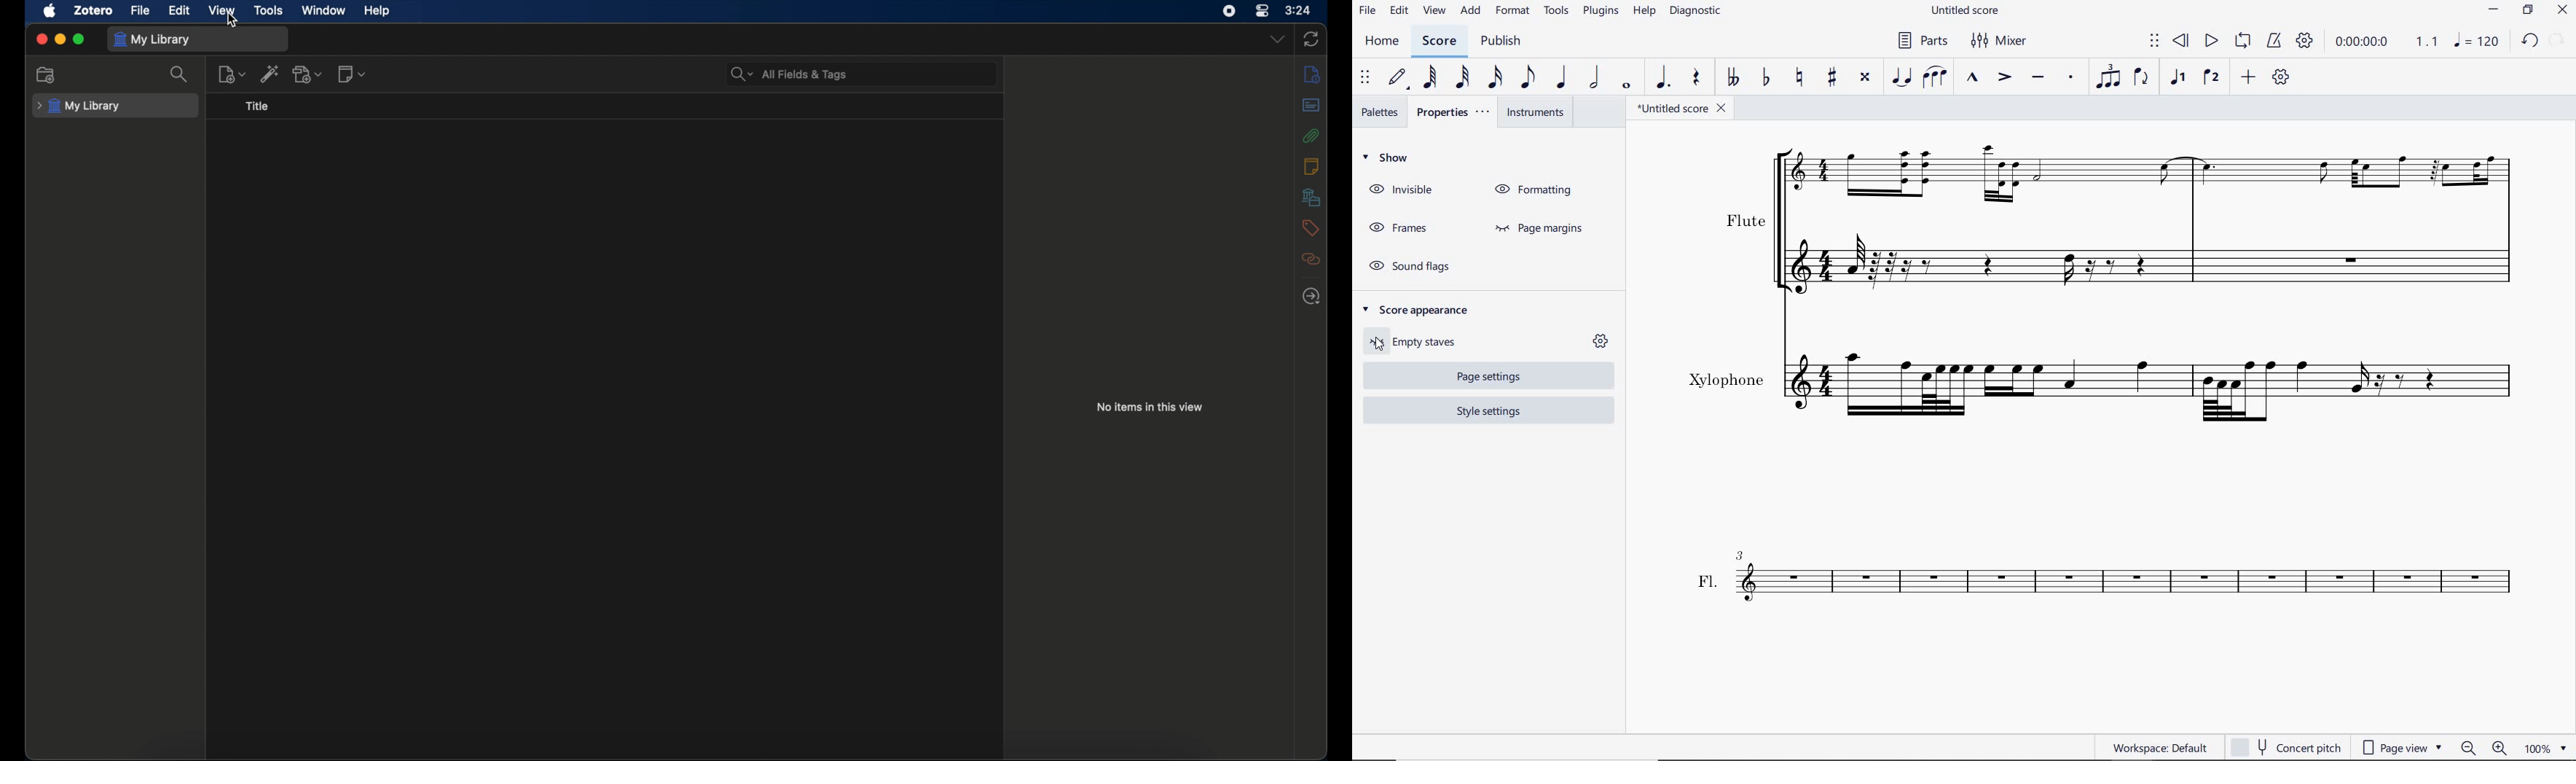  What do you see at coordinates (1536, 187) in the screenshot?
I see `FORMATTING` at bounding box center [1536, 187].